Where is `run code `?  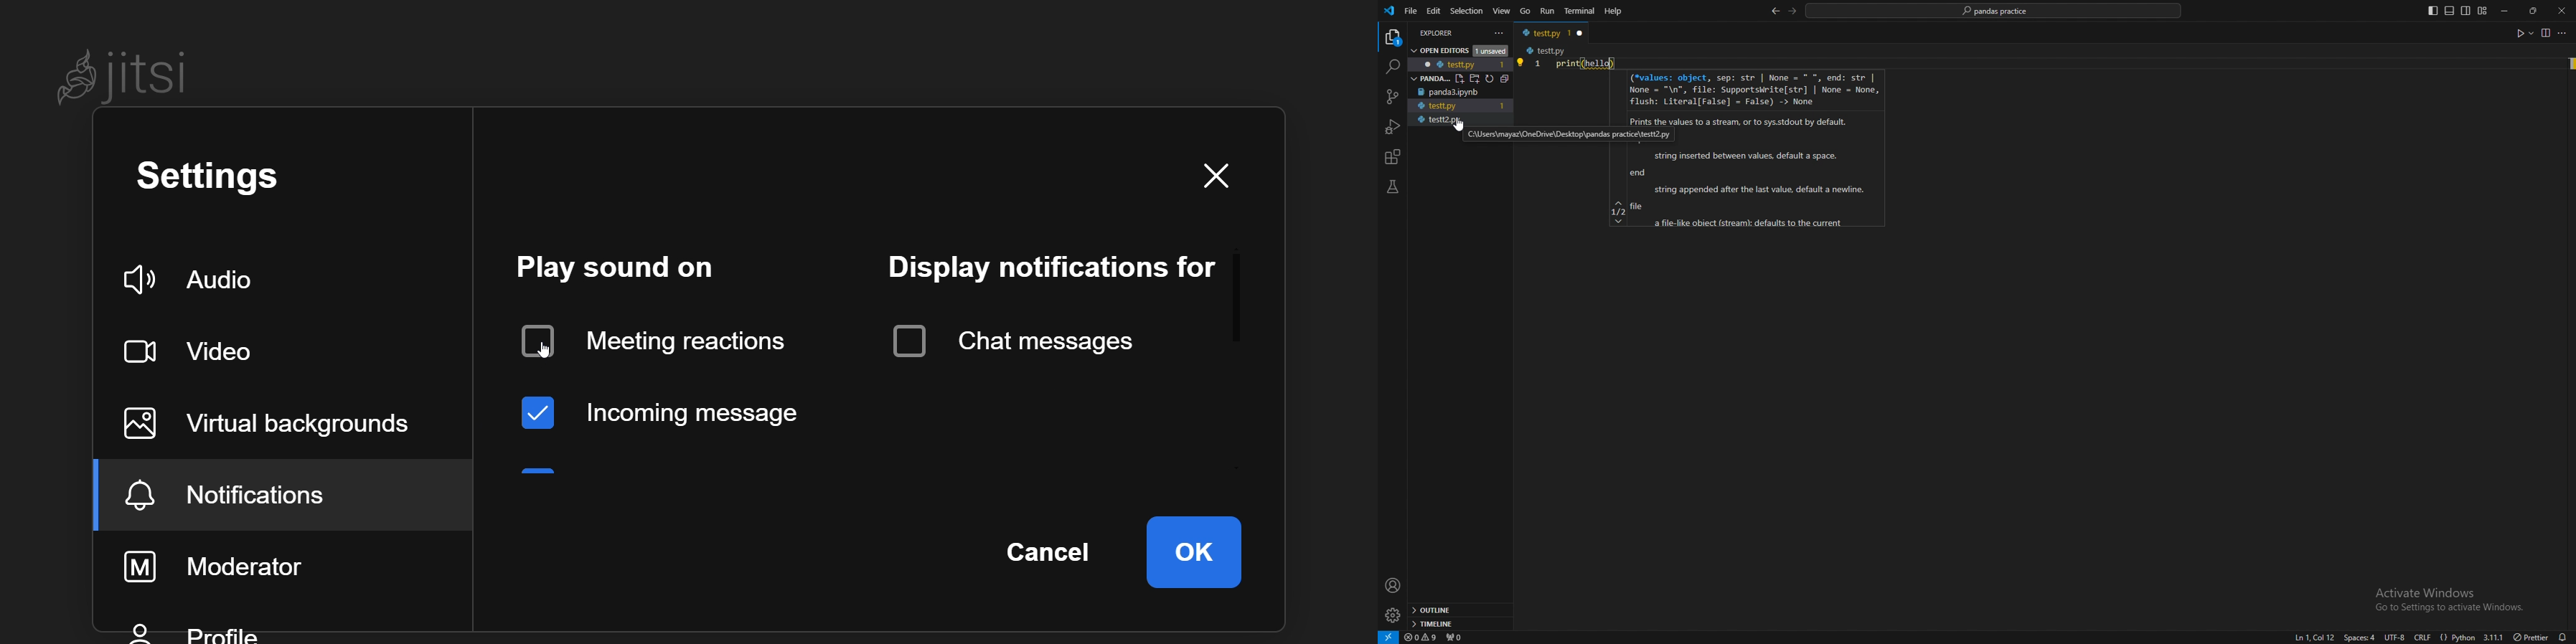 run code  is located at coordinates (2524, 34).